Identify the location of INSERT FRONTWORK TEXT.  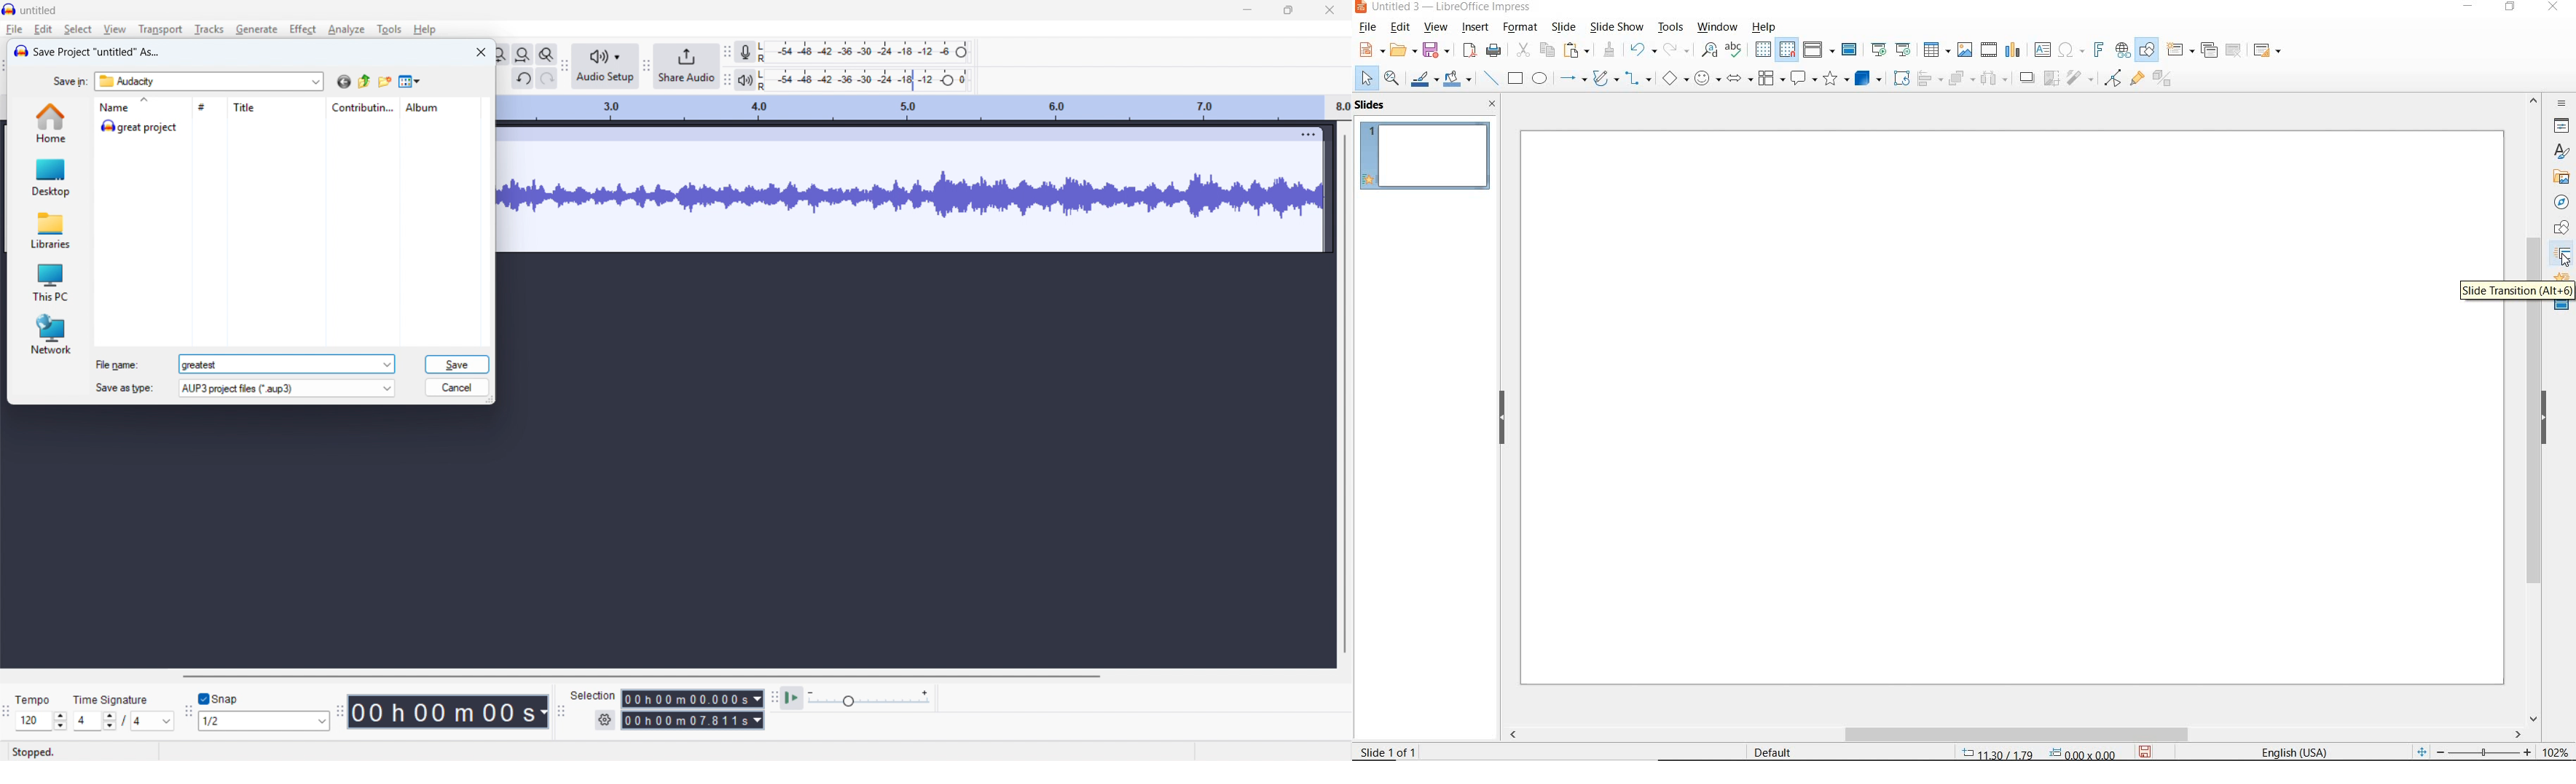
(2097, 50).